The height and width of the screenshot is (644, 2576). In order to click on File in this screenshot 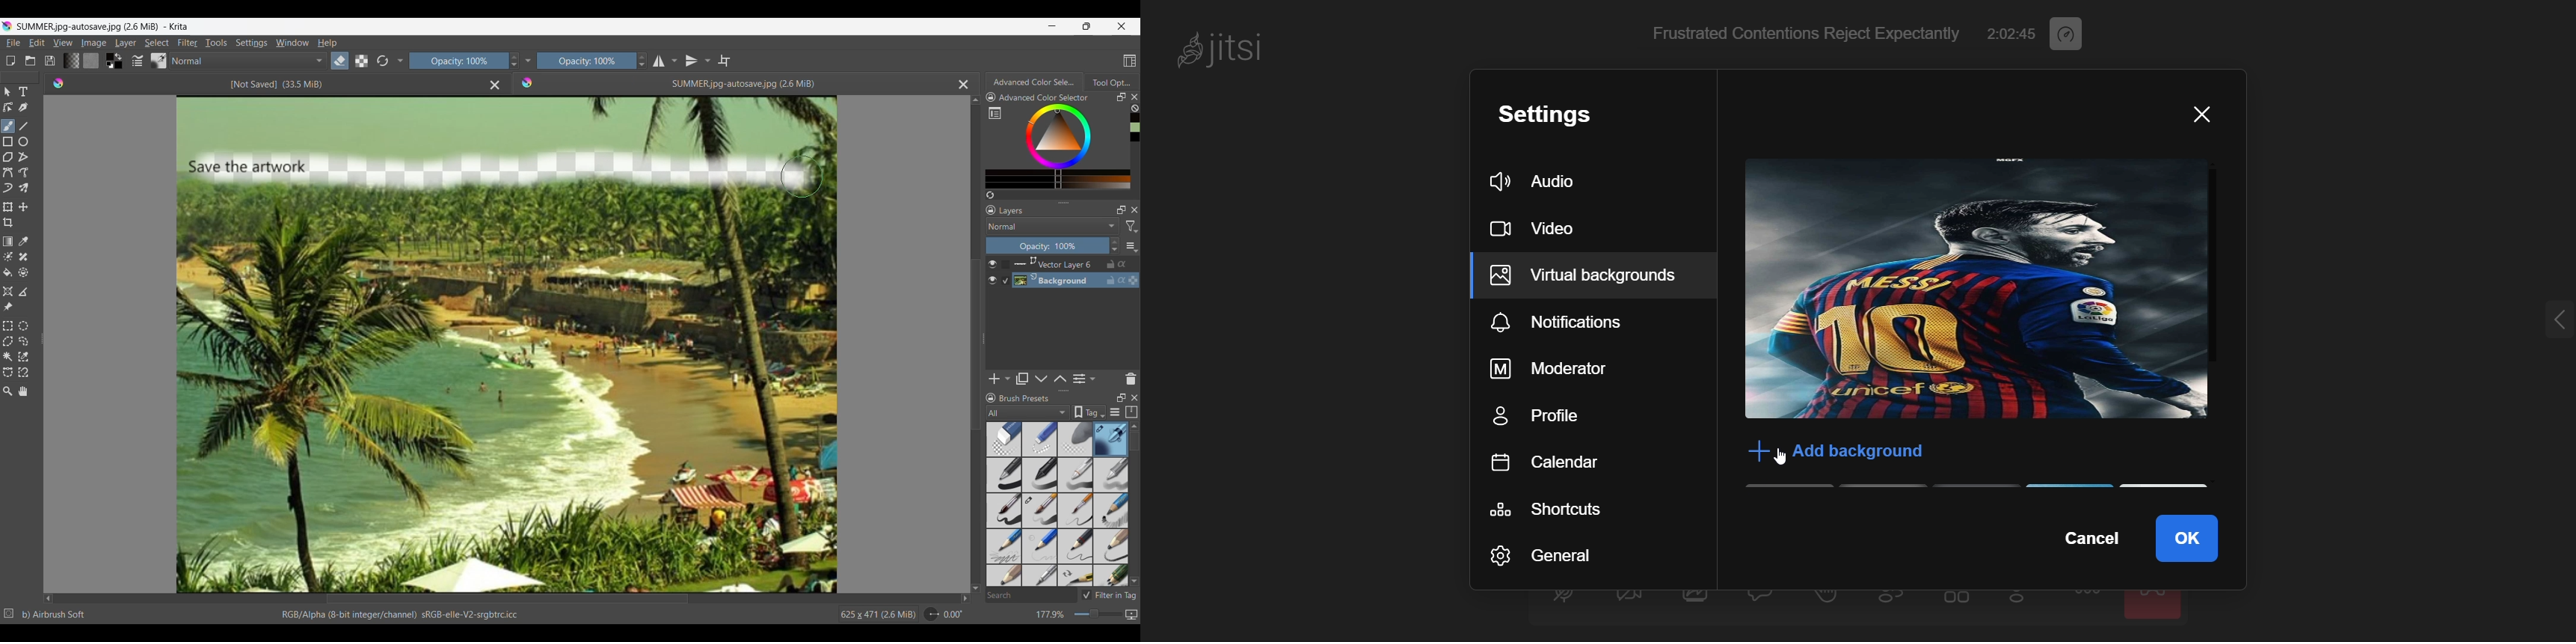, I will do `click(12, 43)`.